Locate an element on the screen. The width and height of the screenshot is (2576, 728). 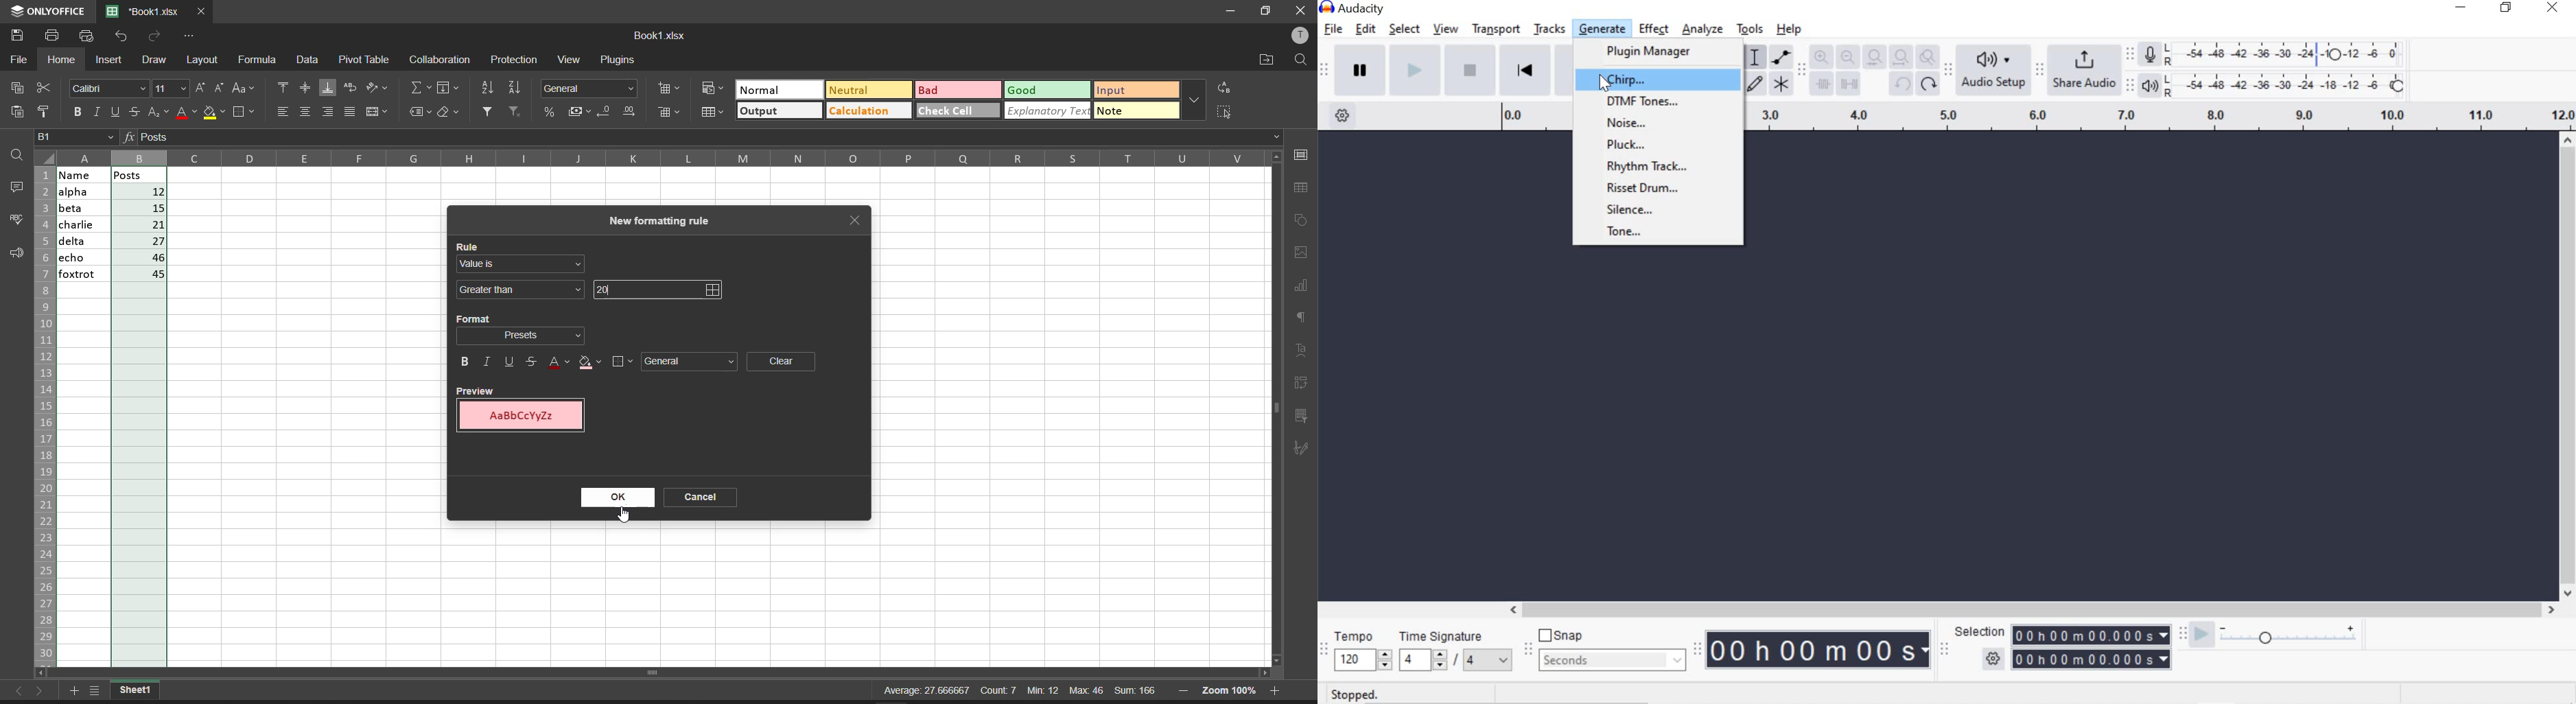
Fit project to width is located at coordinates (1900, 57).